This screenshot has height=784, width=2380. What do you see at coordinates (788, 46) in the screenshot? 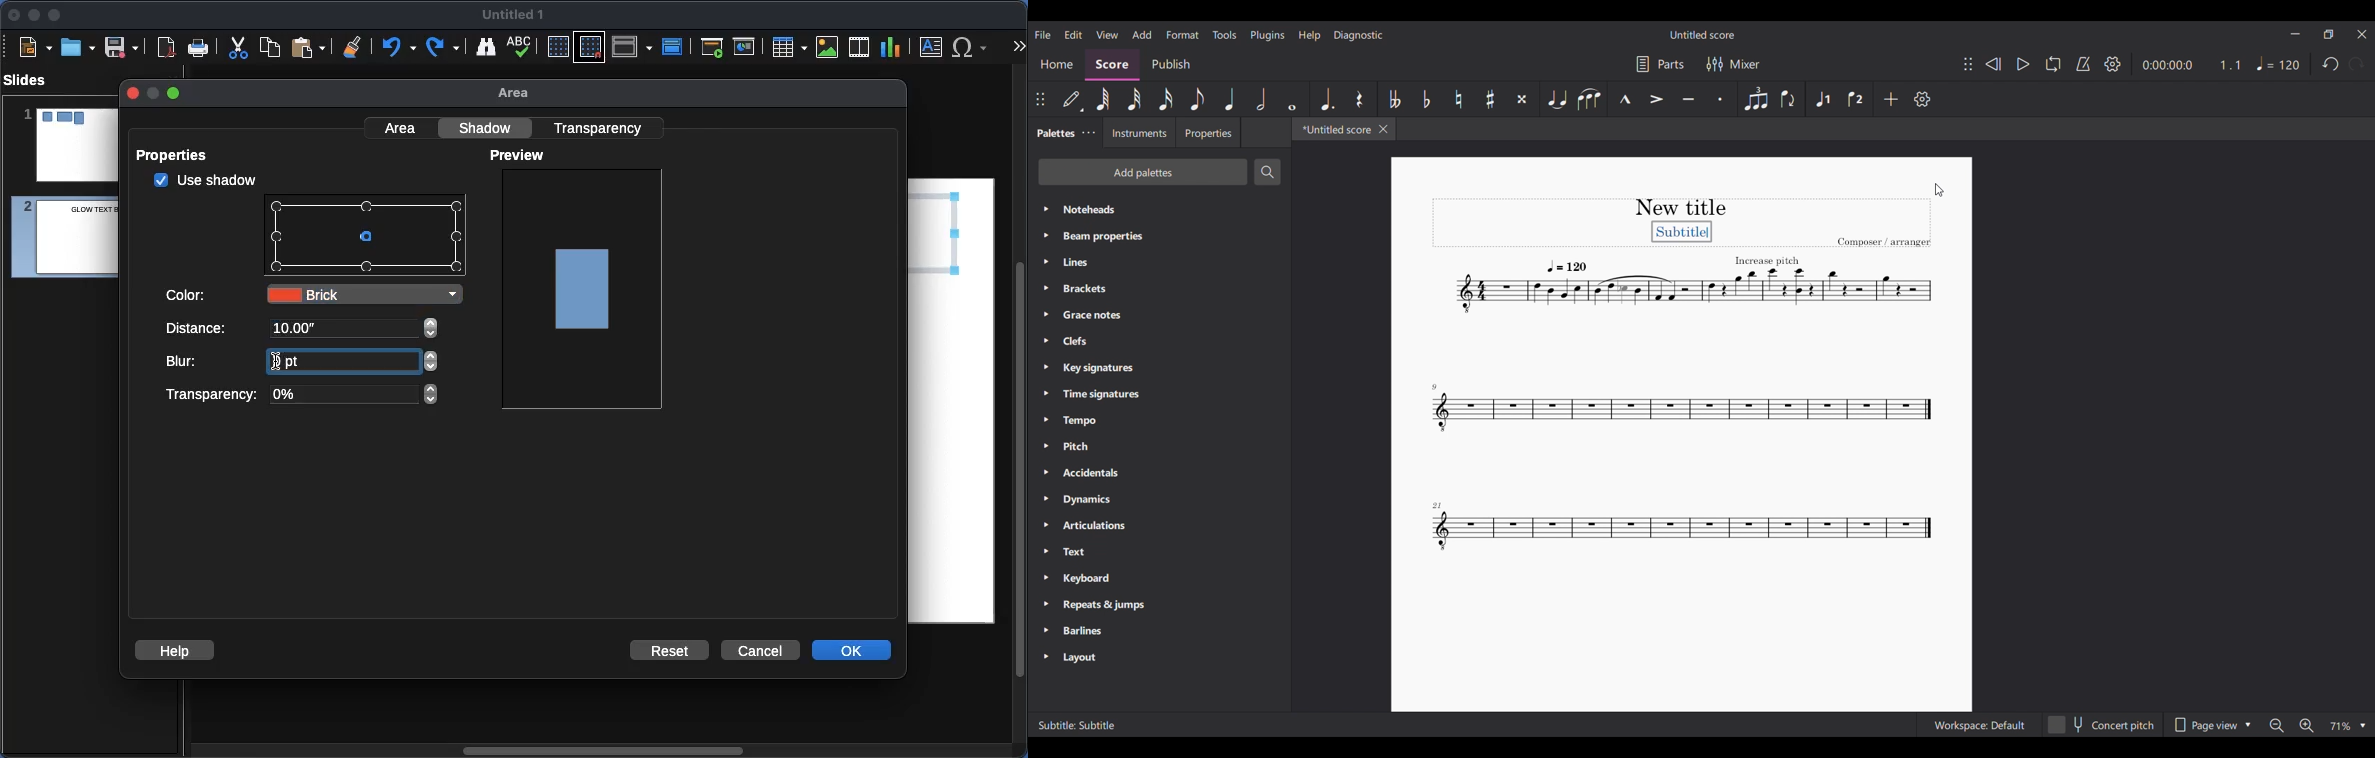
I see `Table` at bounding box center [788, 46].